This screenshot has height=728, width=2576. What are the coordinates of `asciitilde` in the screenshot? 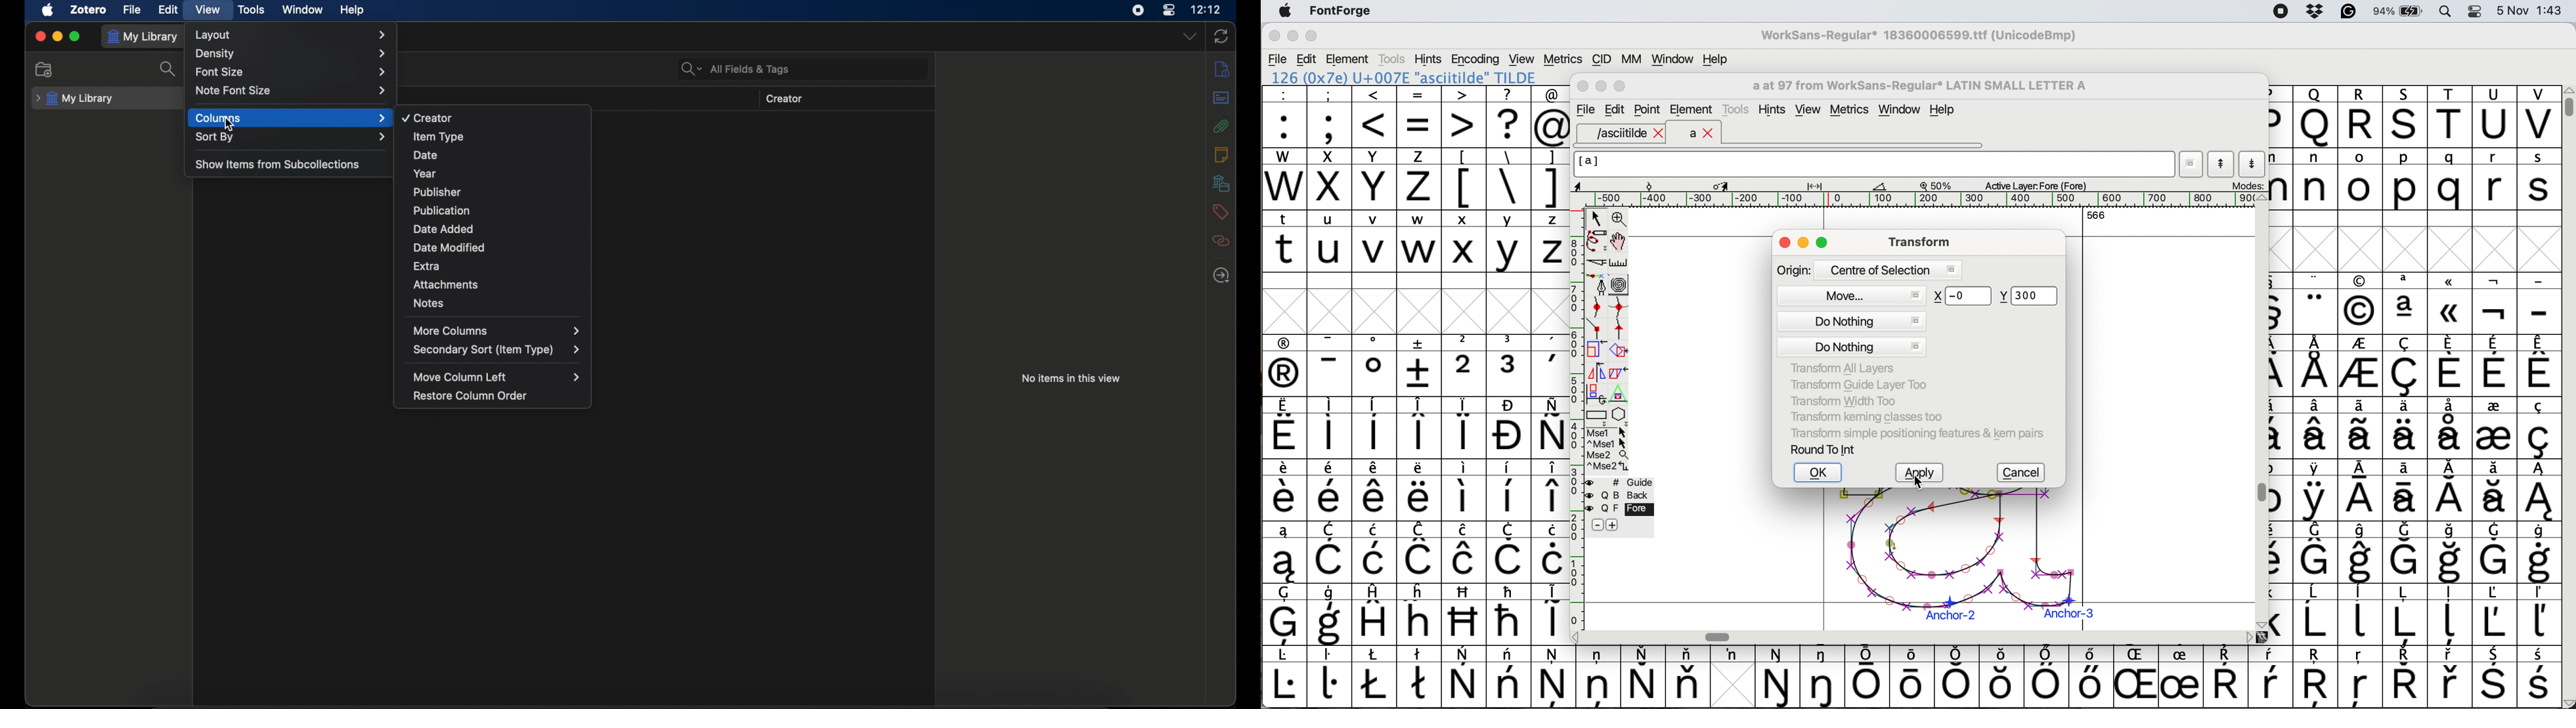 It's located at (1628, 133).